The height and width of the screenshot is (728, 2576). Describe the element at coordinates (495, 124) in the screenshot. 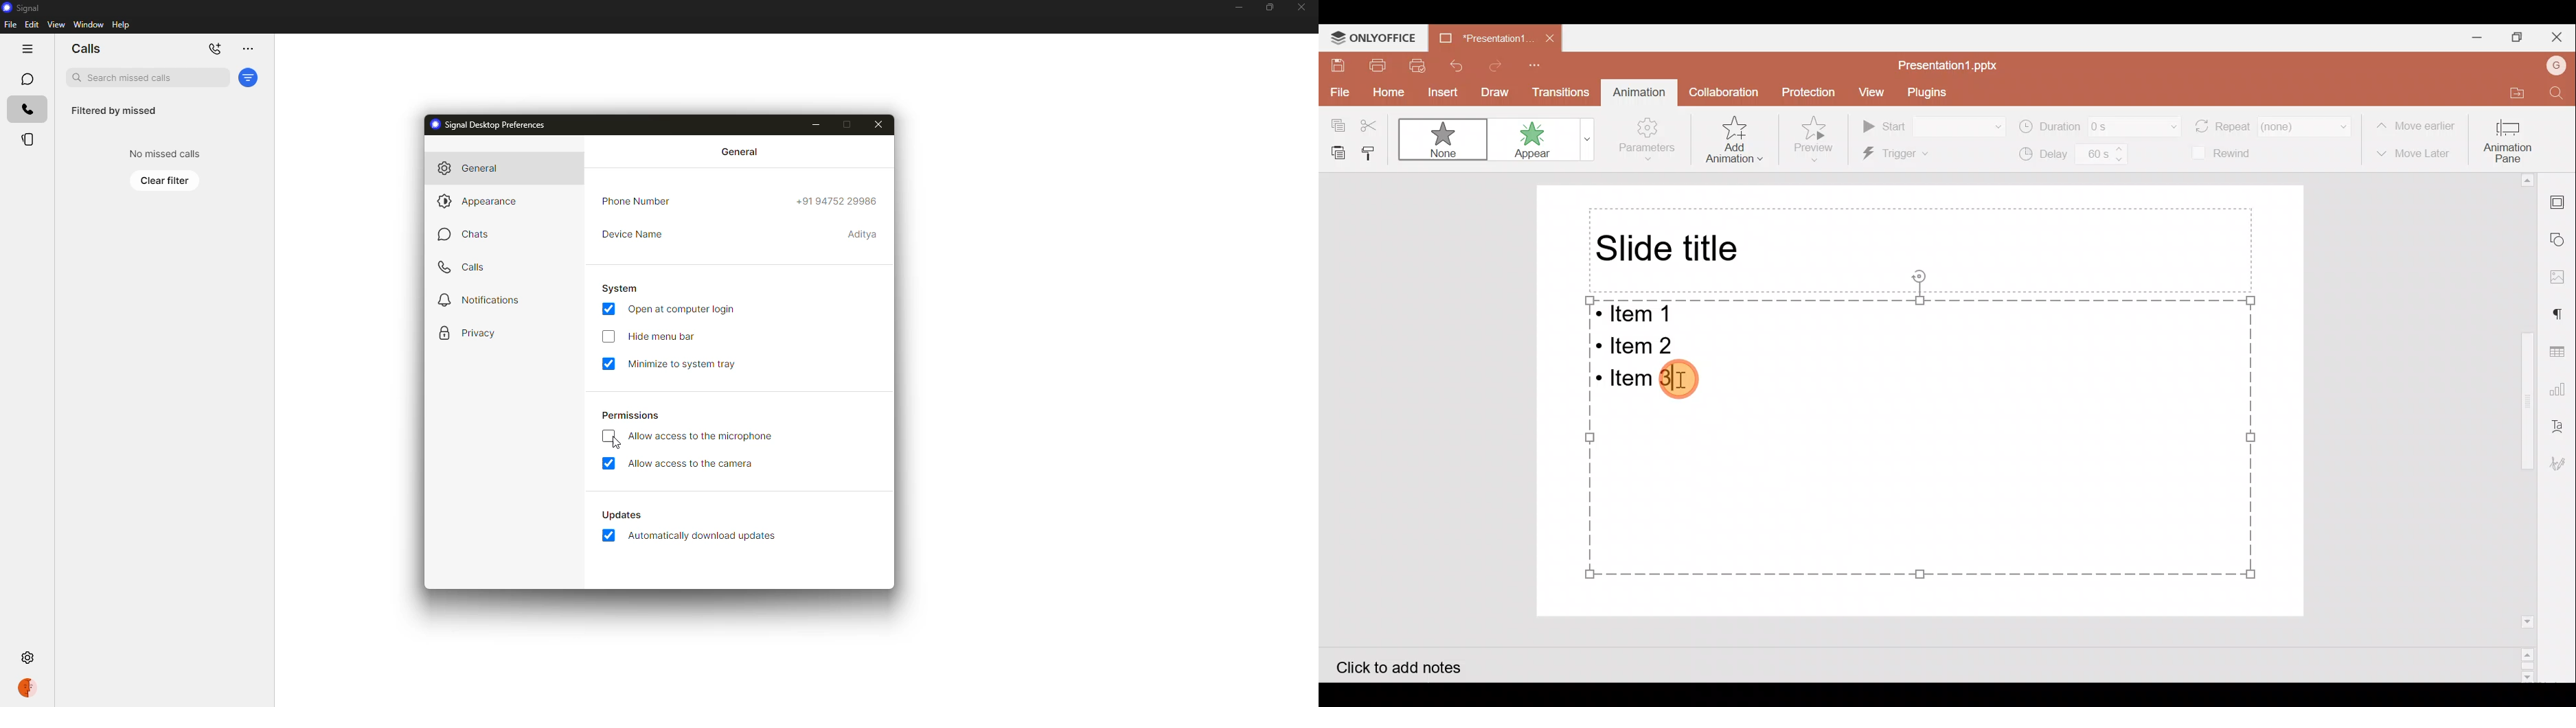

I see `signal desktop preferences` at that location.